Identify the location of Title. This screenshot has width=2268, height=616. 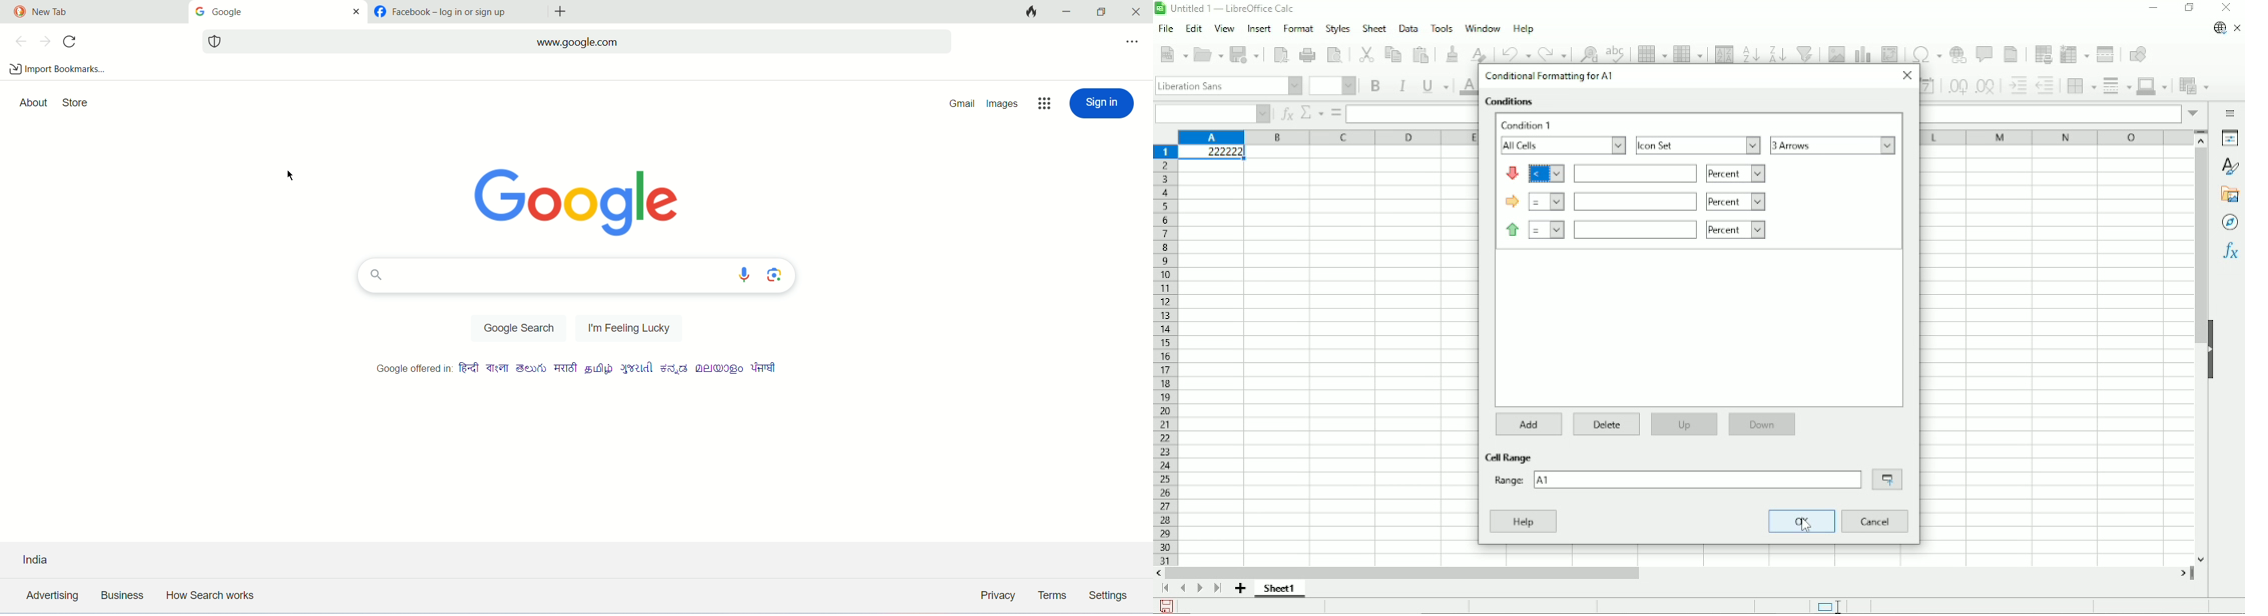
(1228, 10).